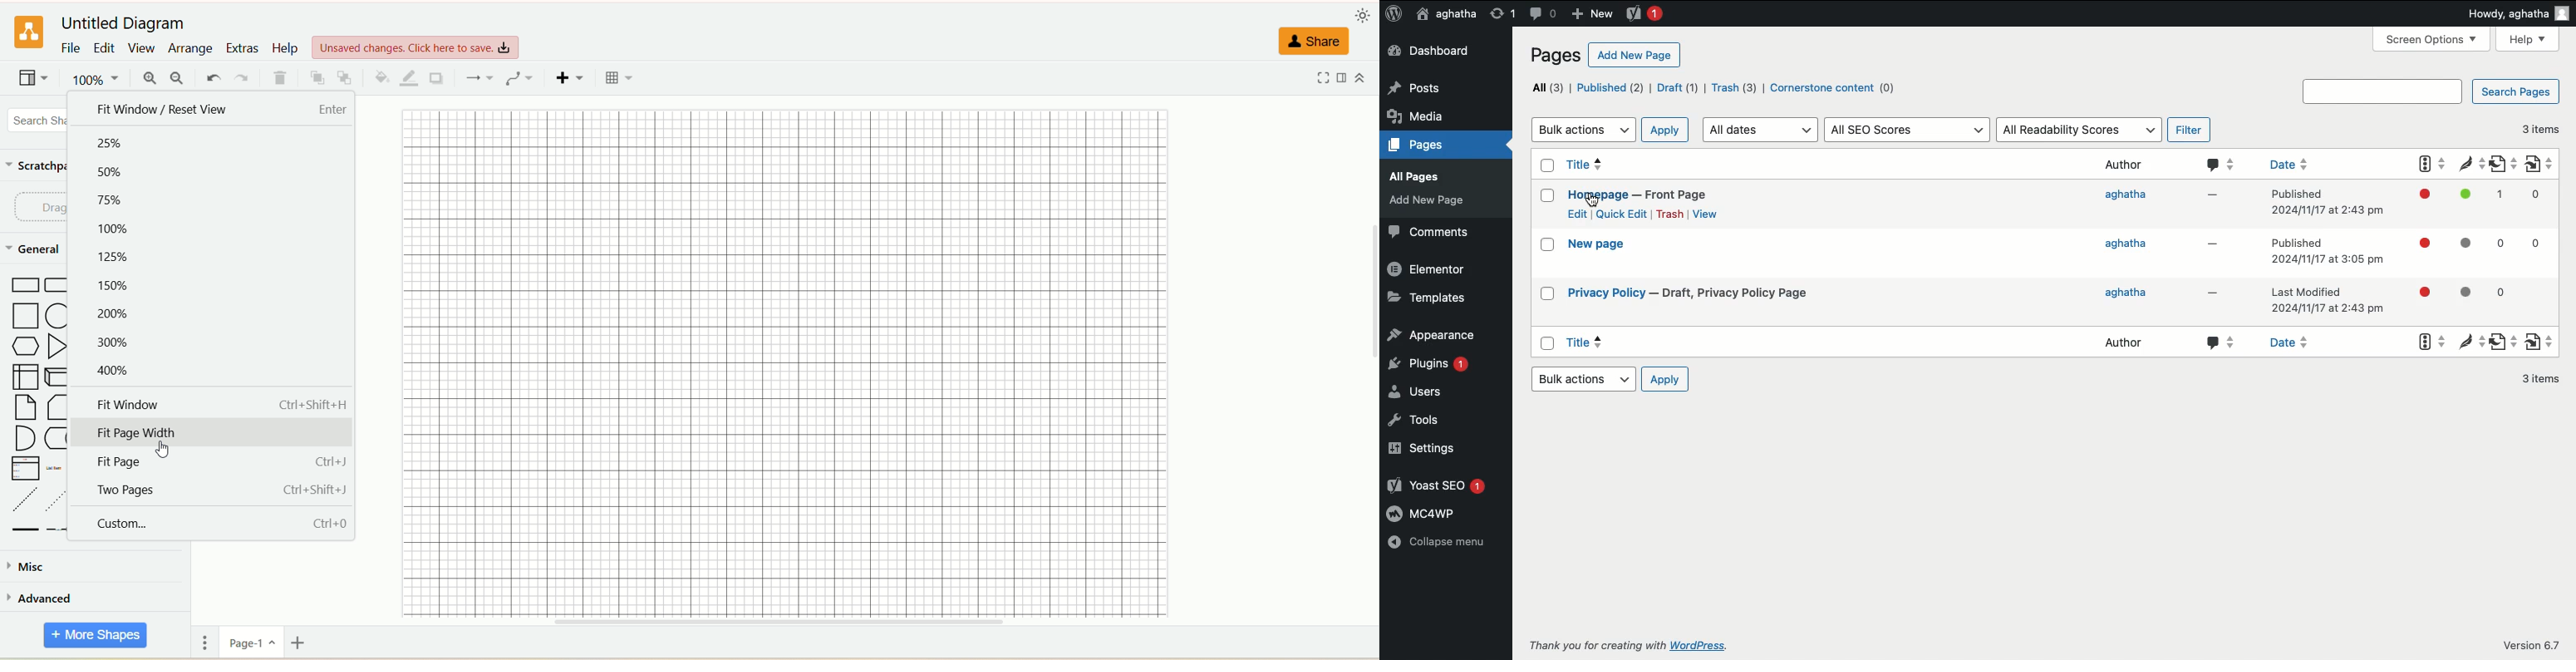 This screenshot has height=672, width=2576. What do you see at coordinates (120, 256) in the screenshot?
I see `125%` at bounding box center [120, 256].